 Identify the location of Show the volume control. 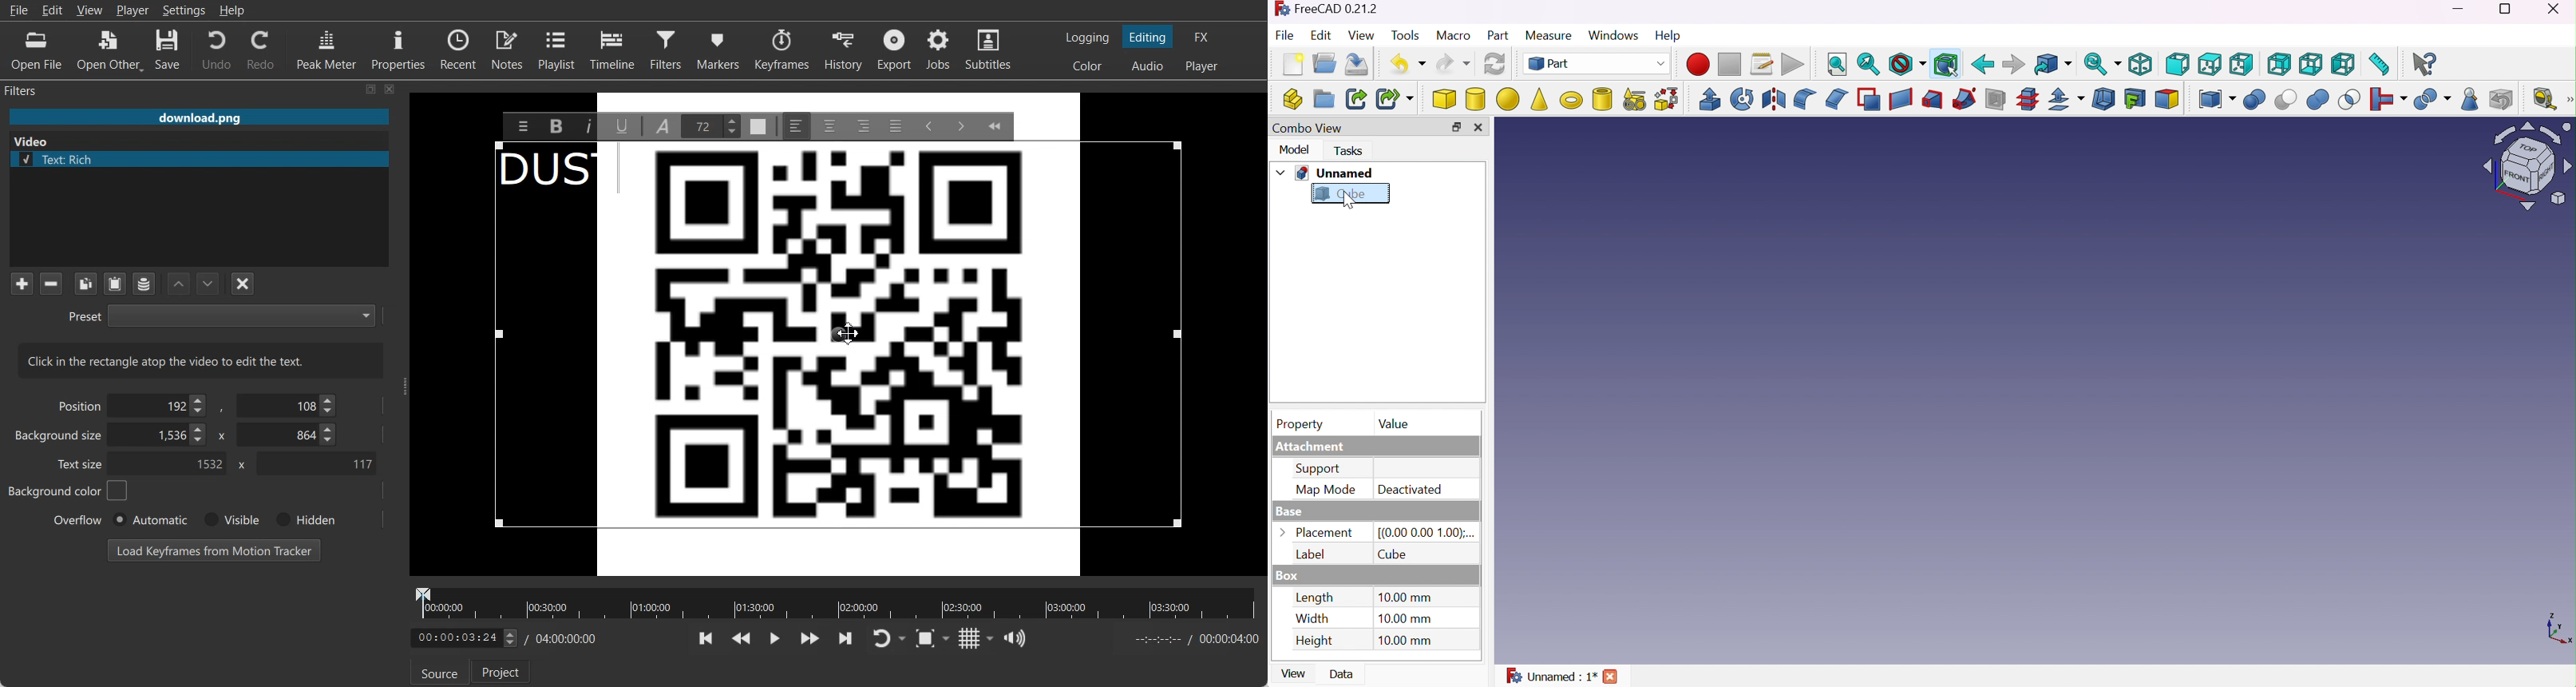
(1015, 639).